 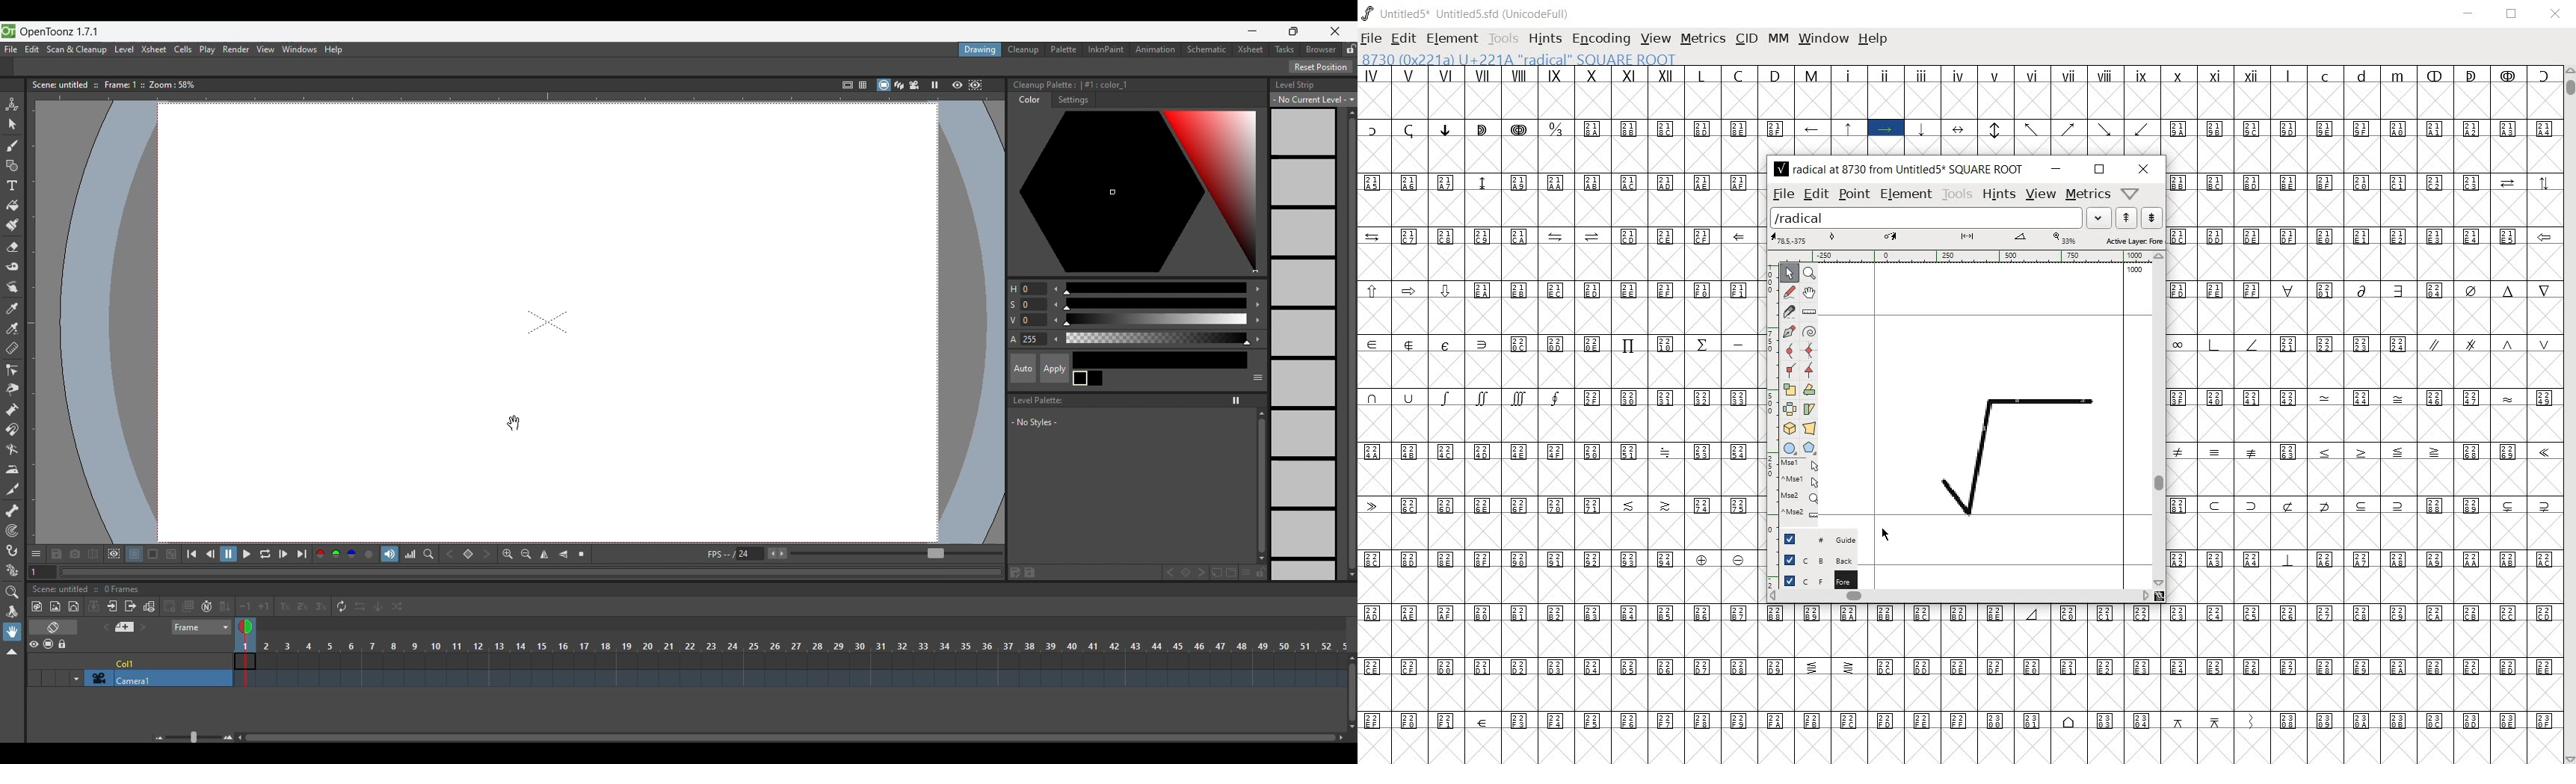 What do you see at coordinates (125, 50) in the screenshot?
I see `Level` at bounding box center [125, 50].